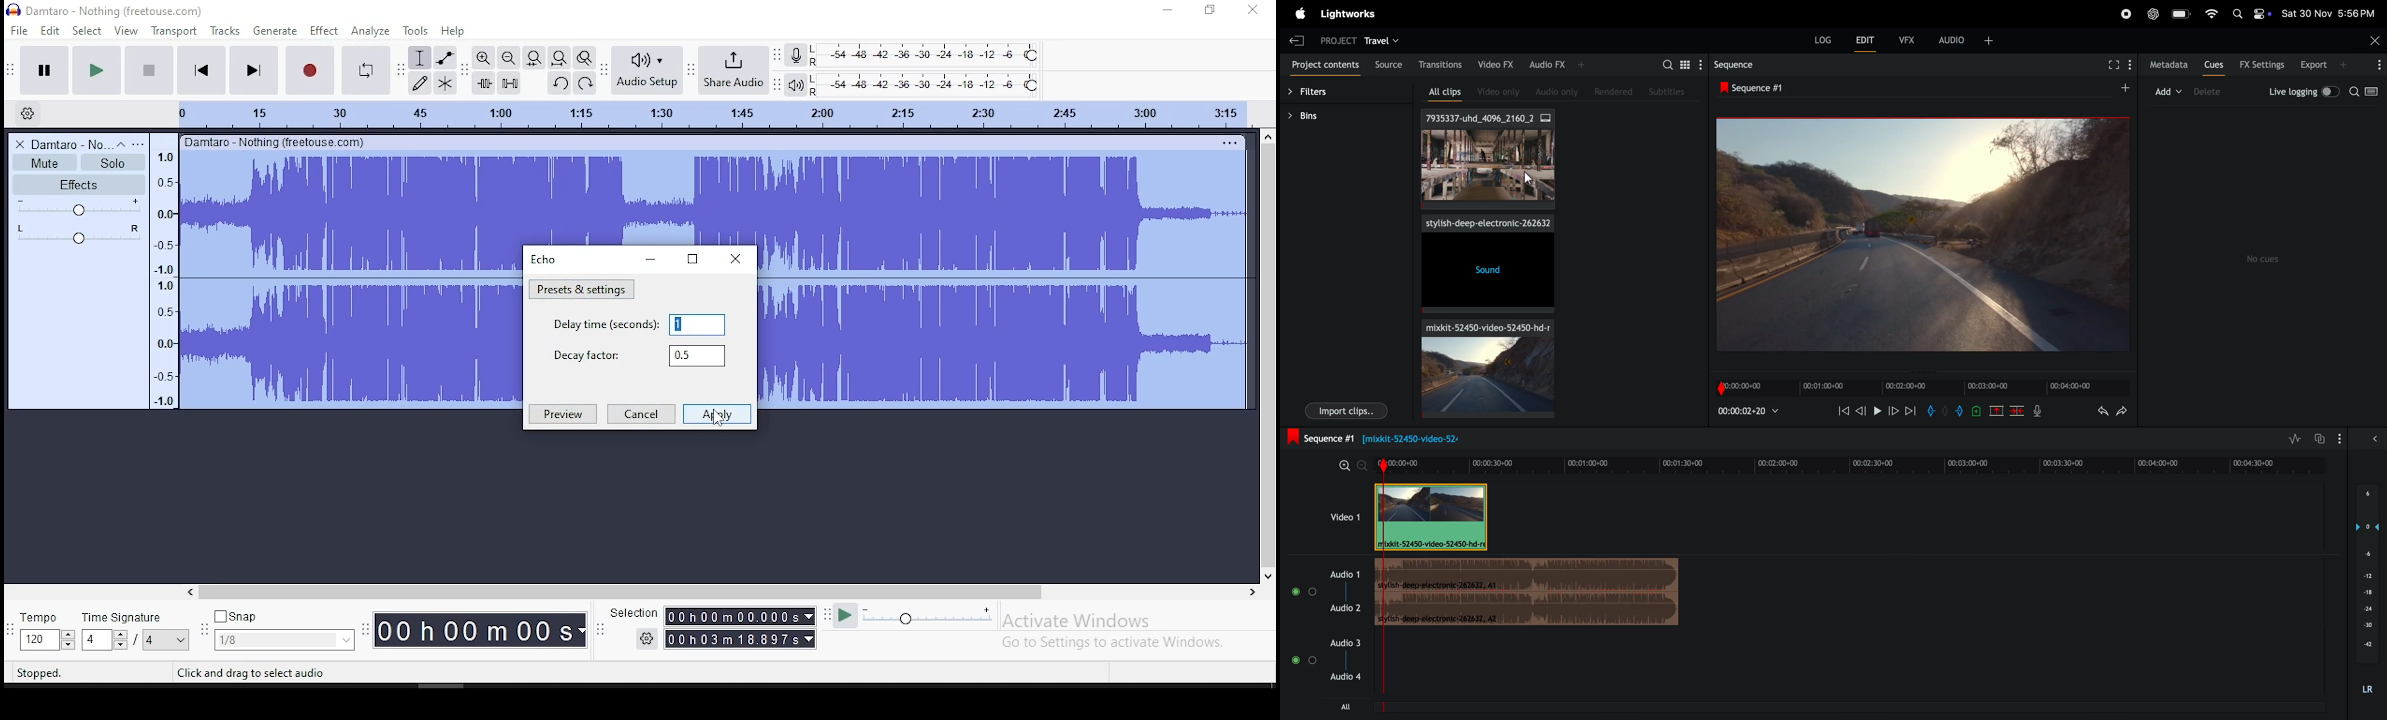 This screenshot has height=728, width=2408. What do you see at coordinates (1324, 590) in the screenshot?
I see `audio 1` at bounding box center [1324, 590].